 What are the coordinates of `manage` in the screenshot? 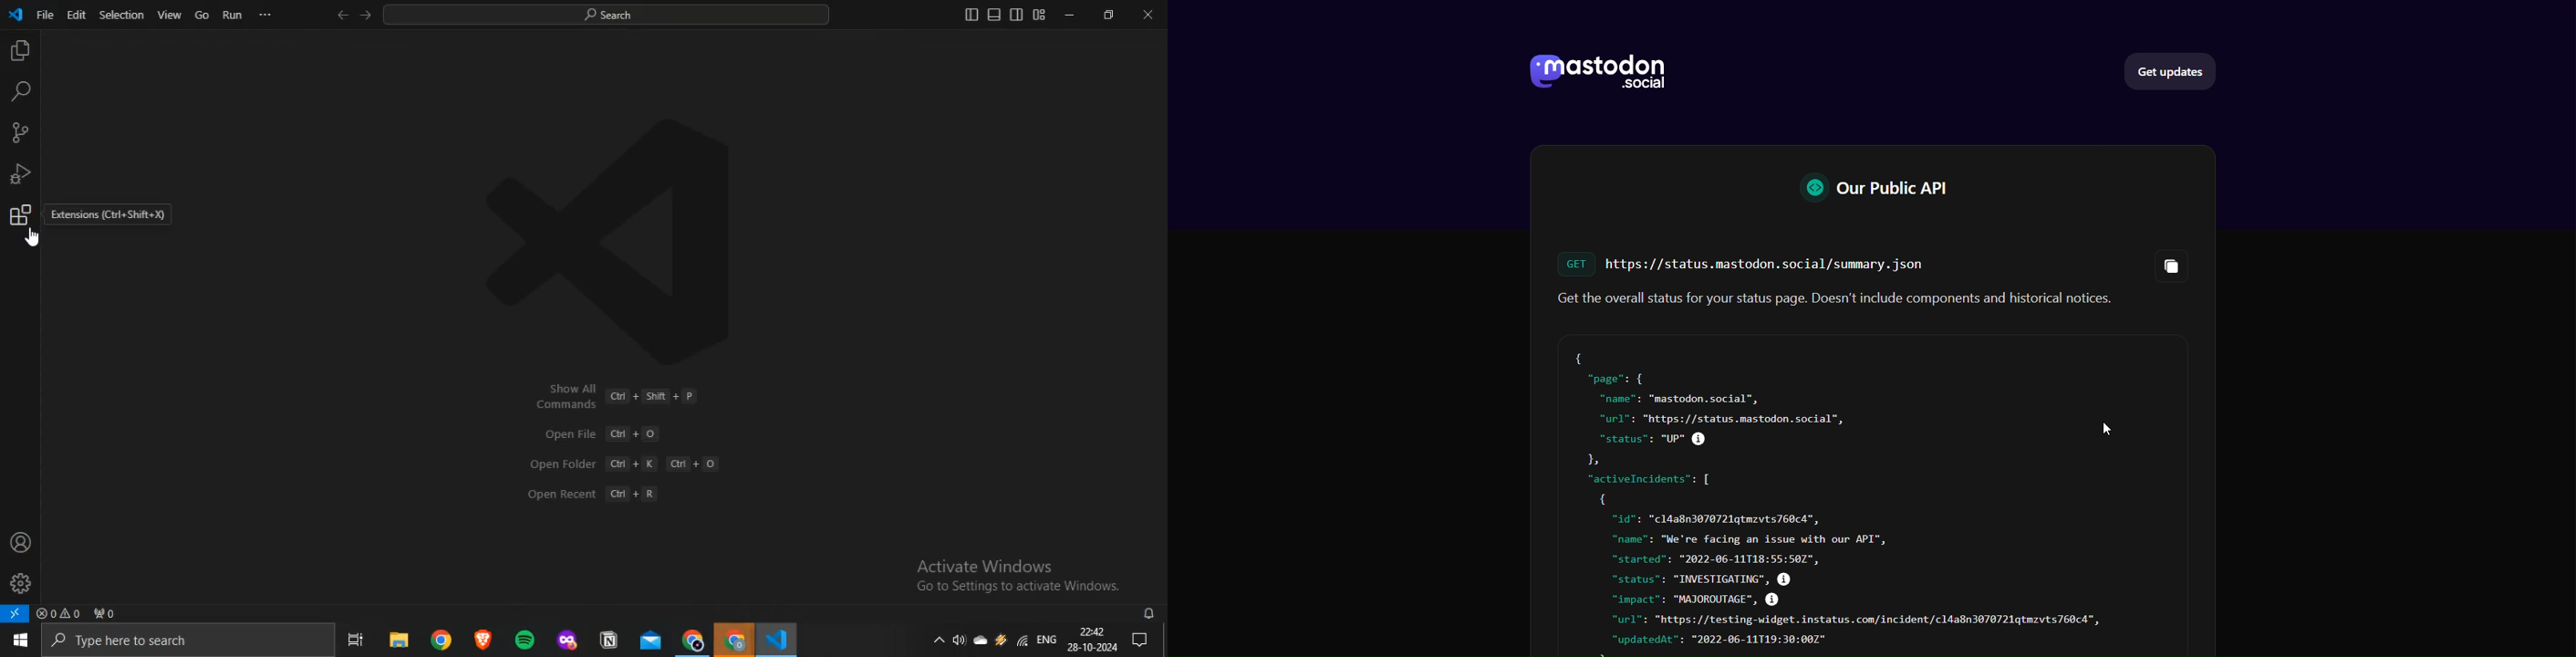 It's located at (20, 583).